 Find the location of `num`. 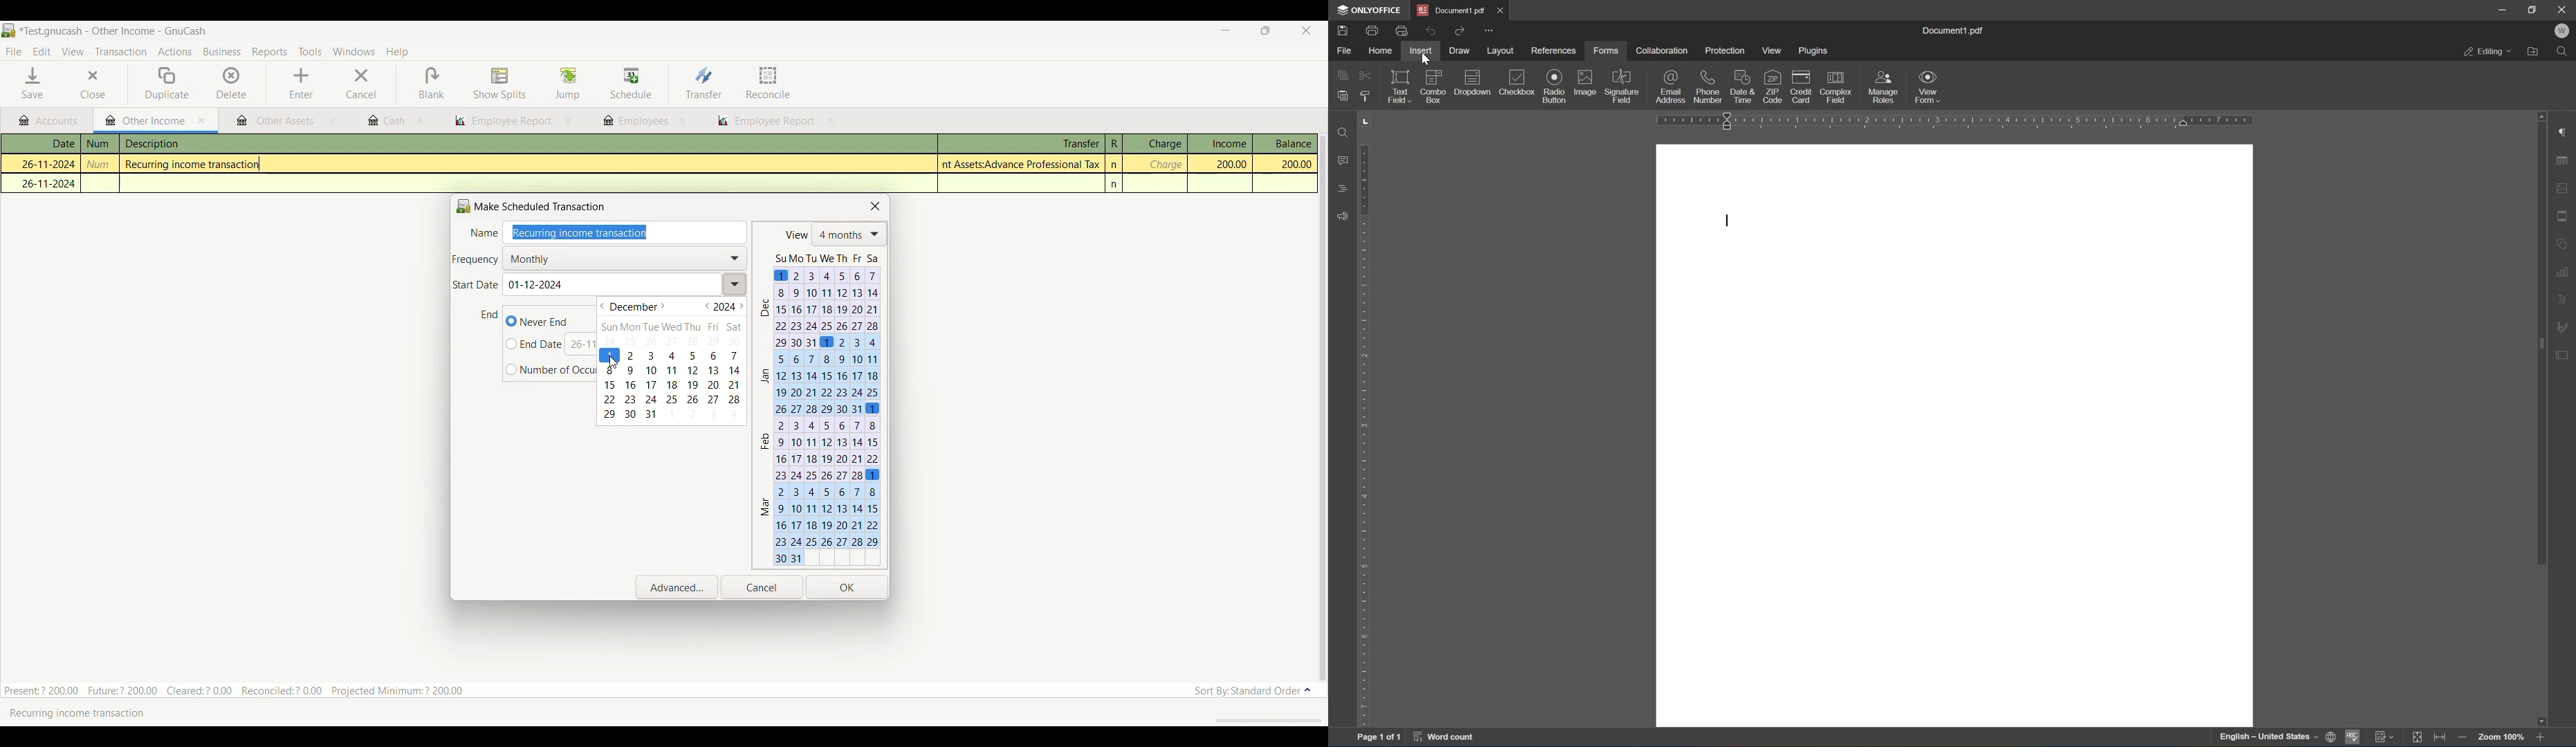

num is located at coordinates (100, 144).